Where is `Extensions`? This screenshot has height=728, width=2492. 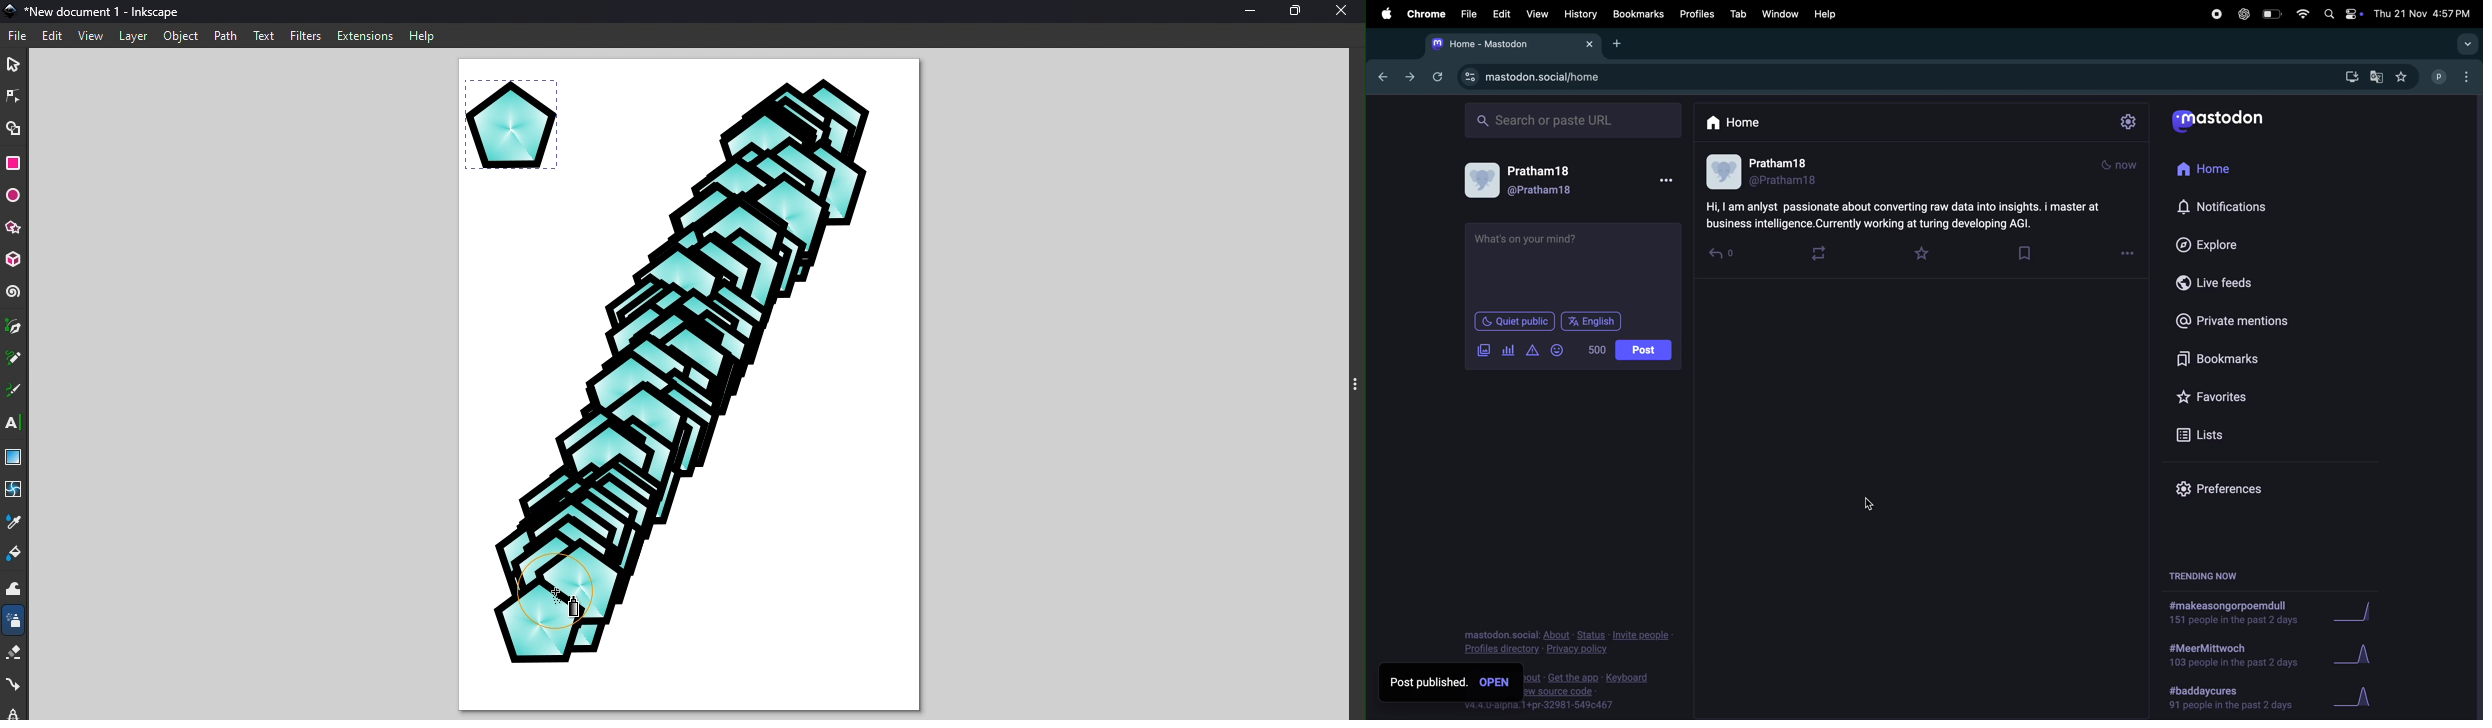
Extensions is located at coordinates (363, 35).